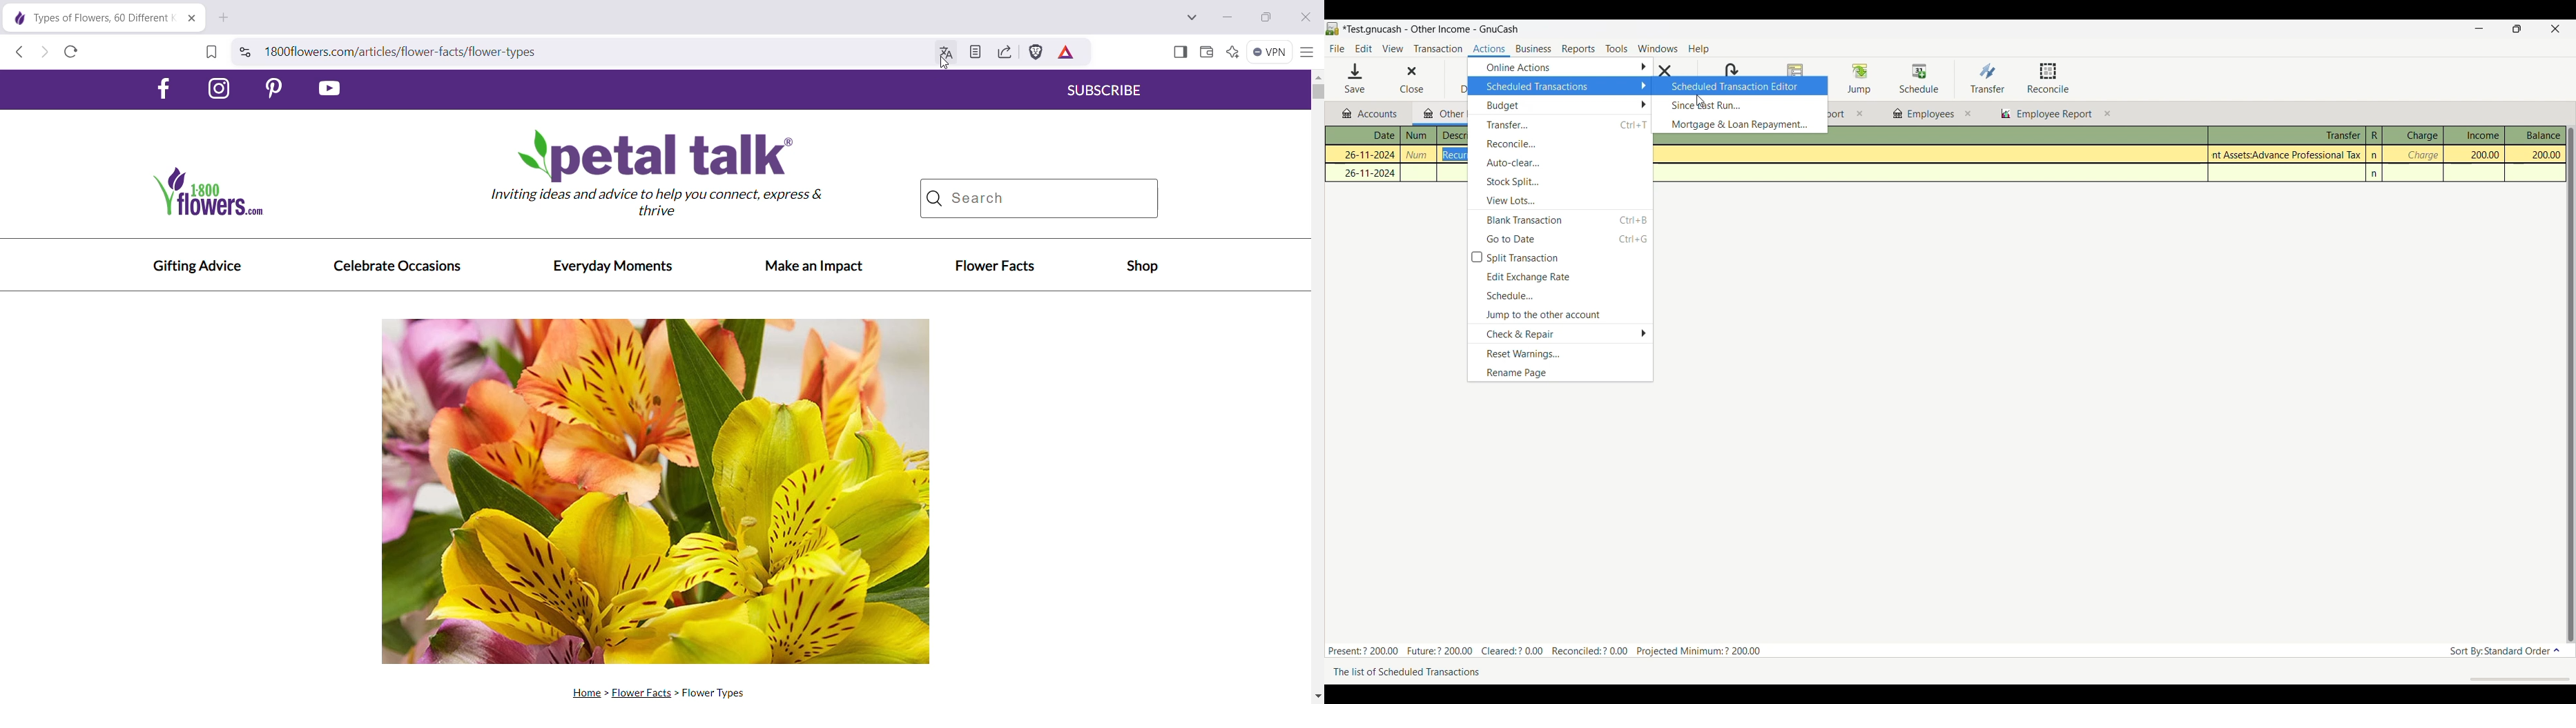 The width and height of the screenshot is (2576, 728). I want to click on Close interface, so click(2553, 30).